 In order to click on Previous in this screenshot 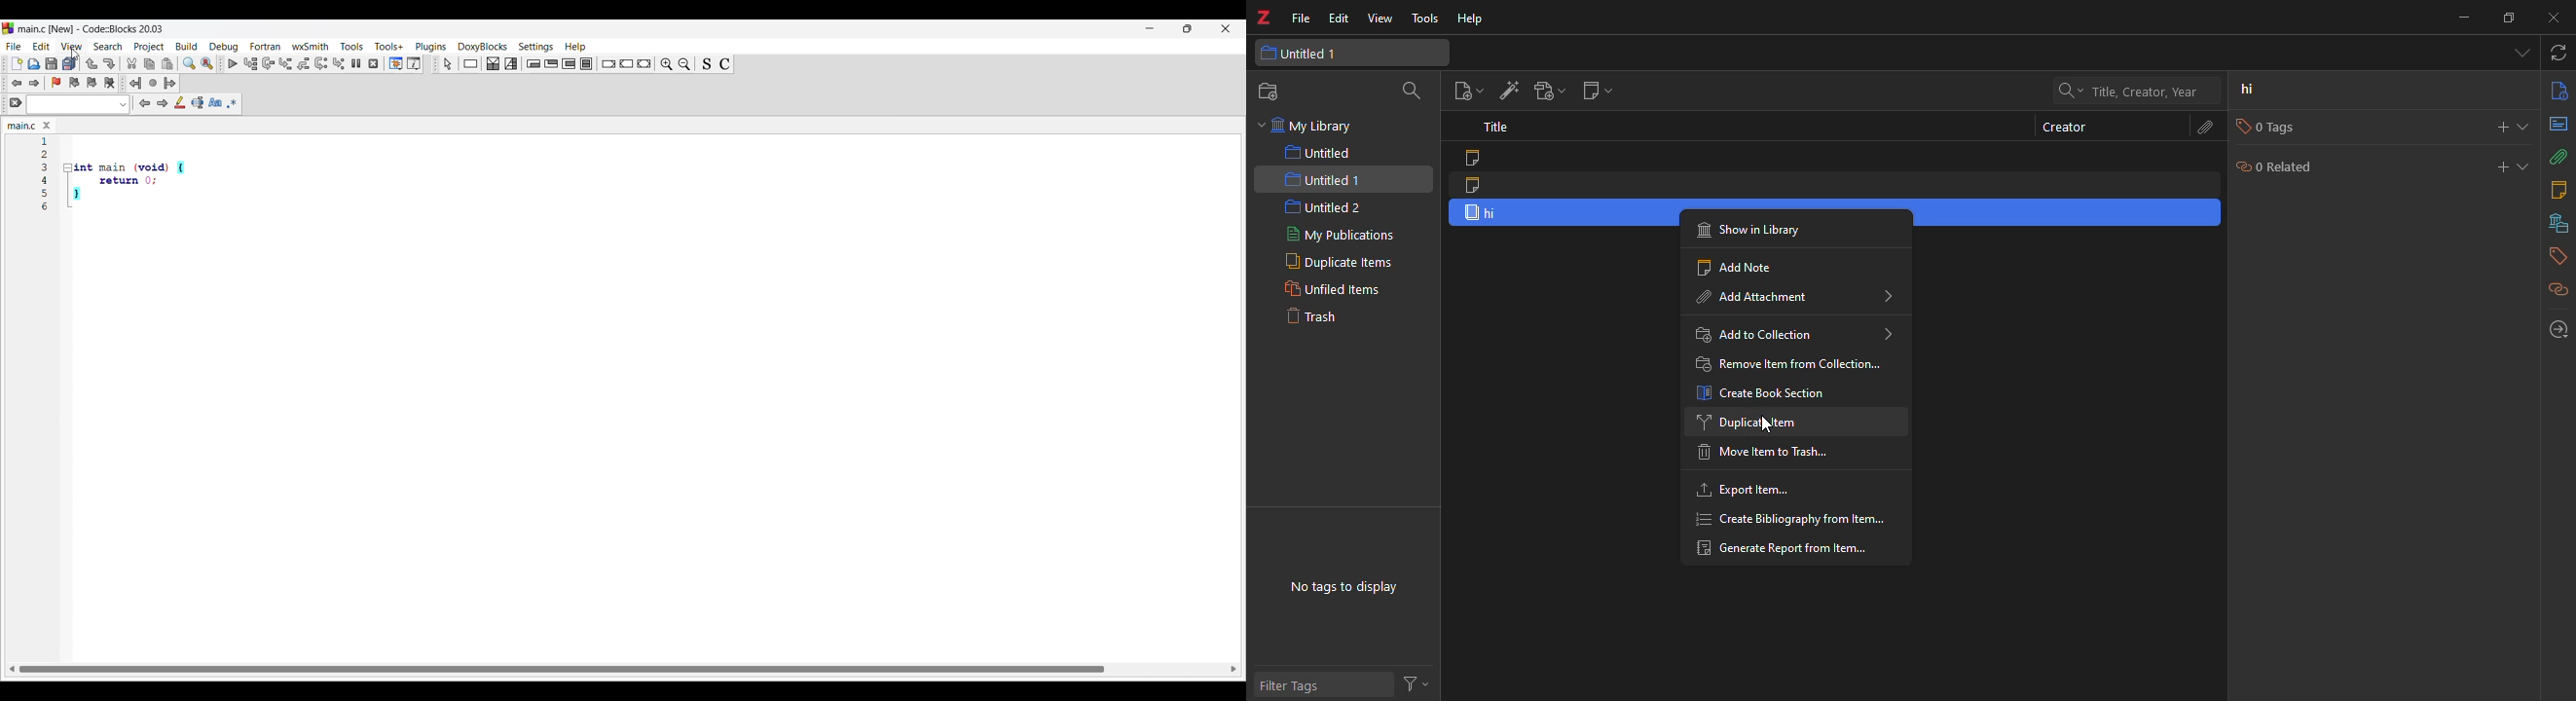, I will do `click(144, 103)`.